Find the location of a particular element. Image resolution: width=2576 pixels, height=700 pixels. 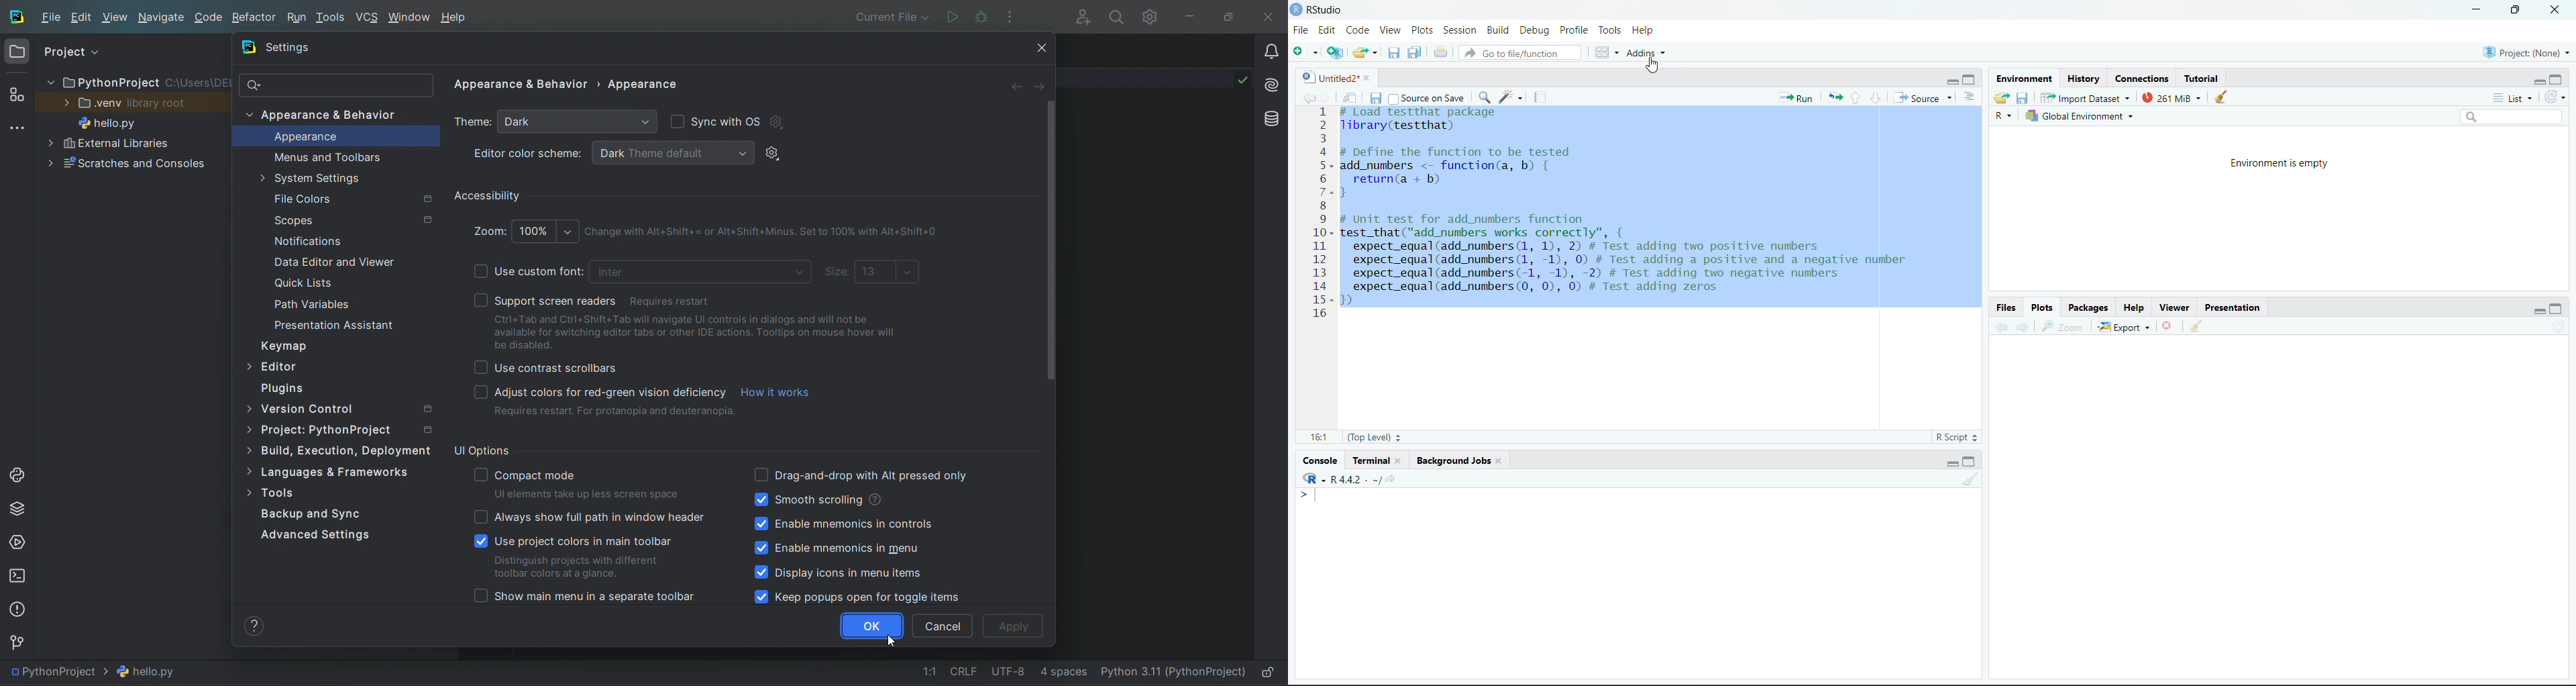

Untitled2* is located at coordinates (1329, 76).